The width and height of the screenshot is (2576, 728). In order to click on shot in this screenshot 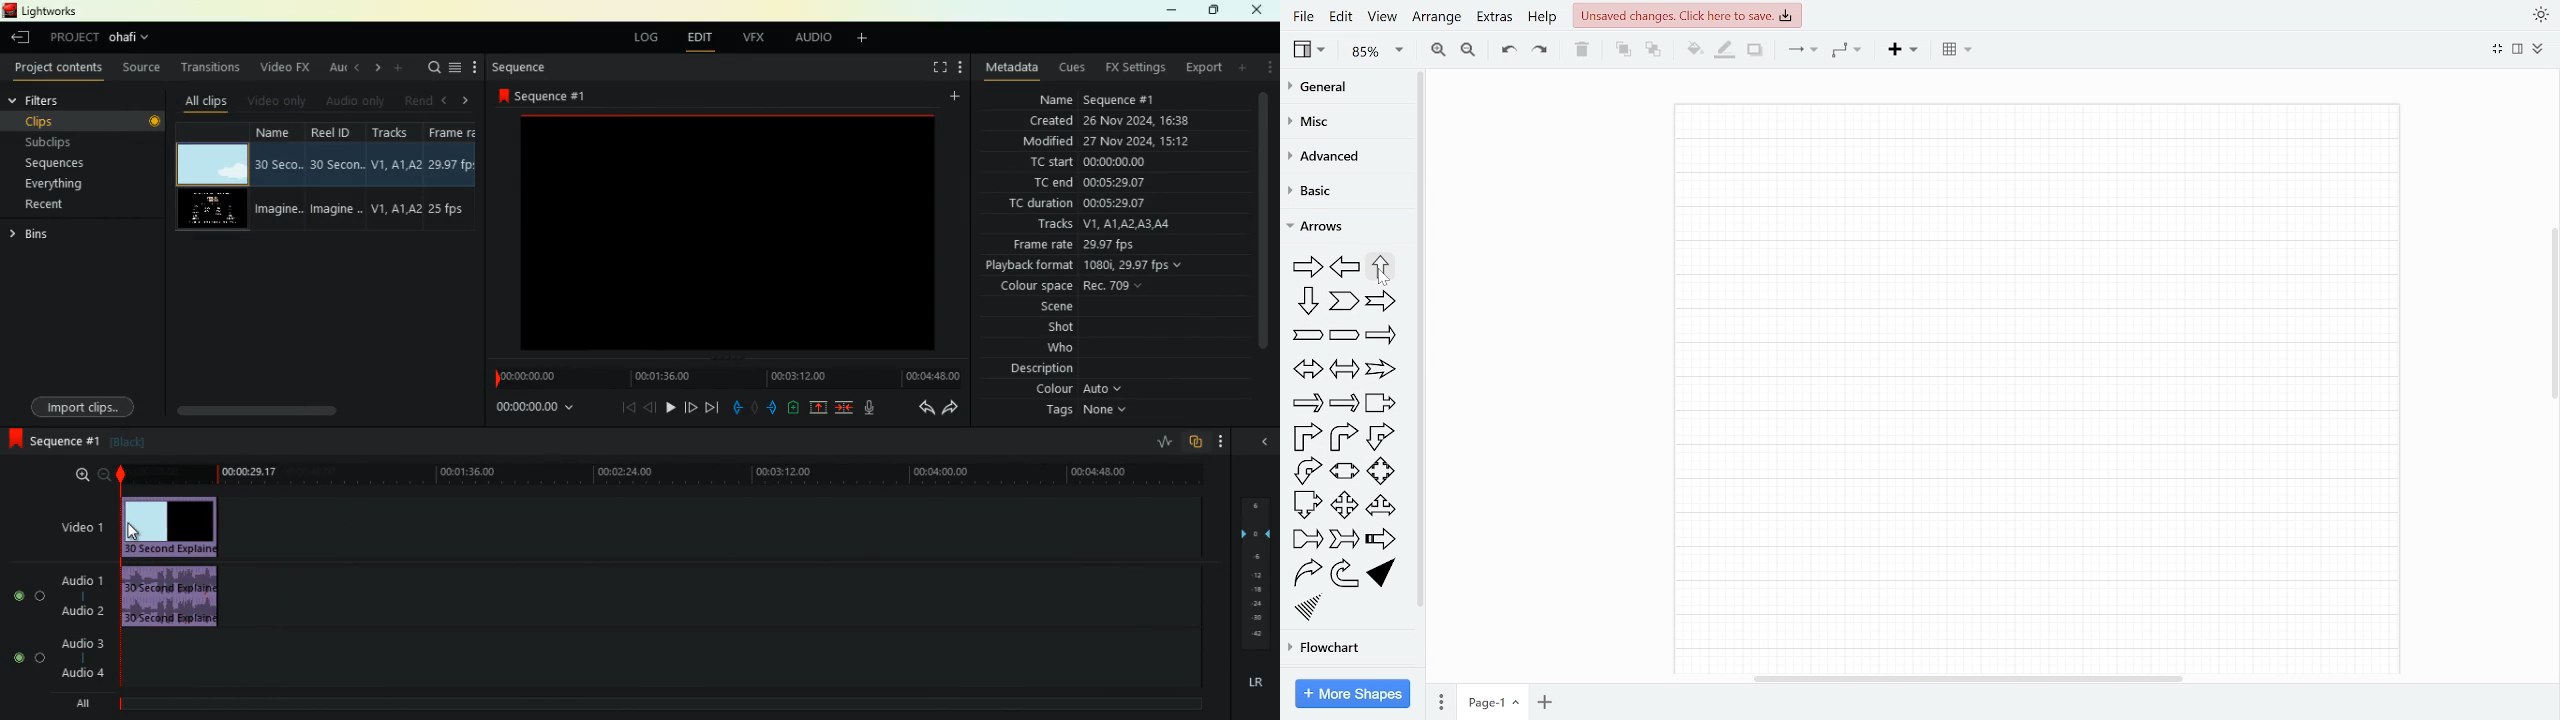, I will do `click(1066, 328)`.